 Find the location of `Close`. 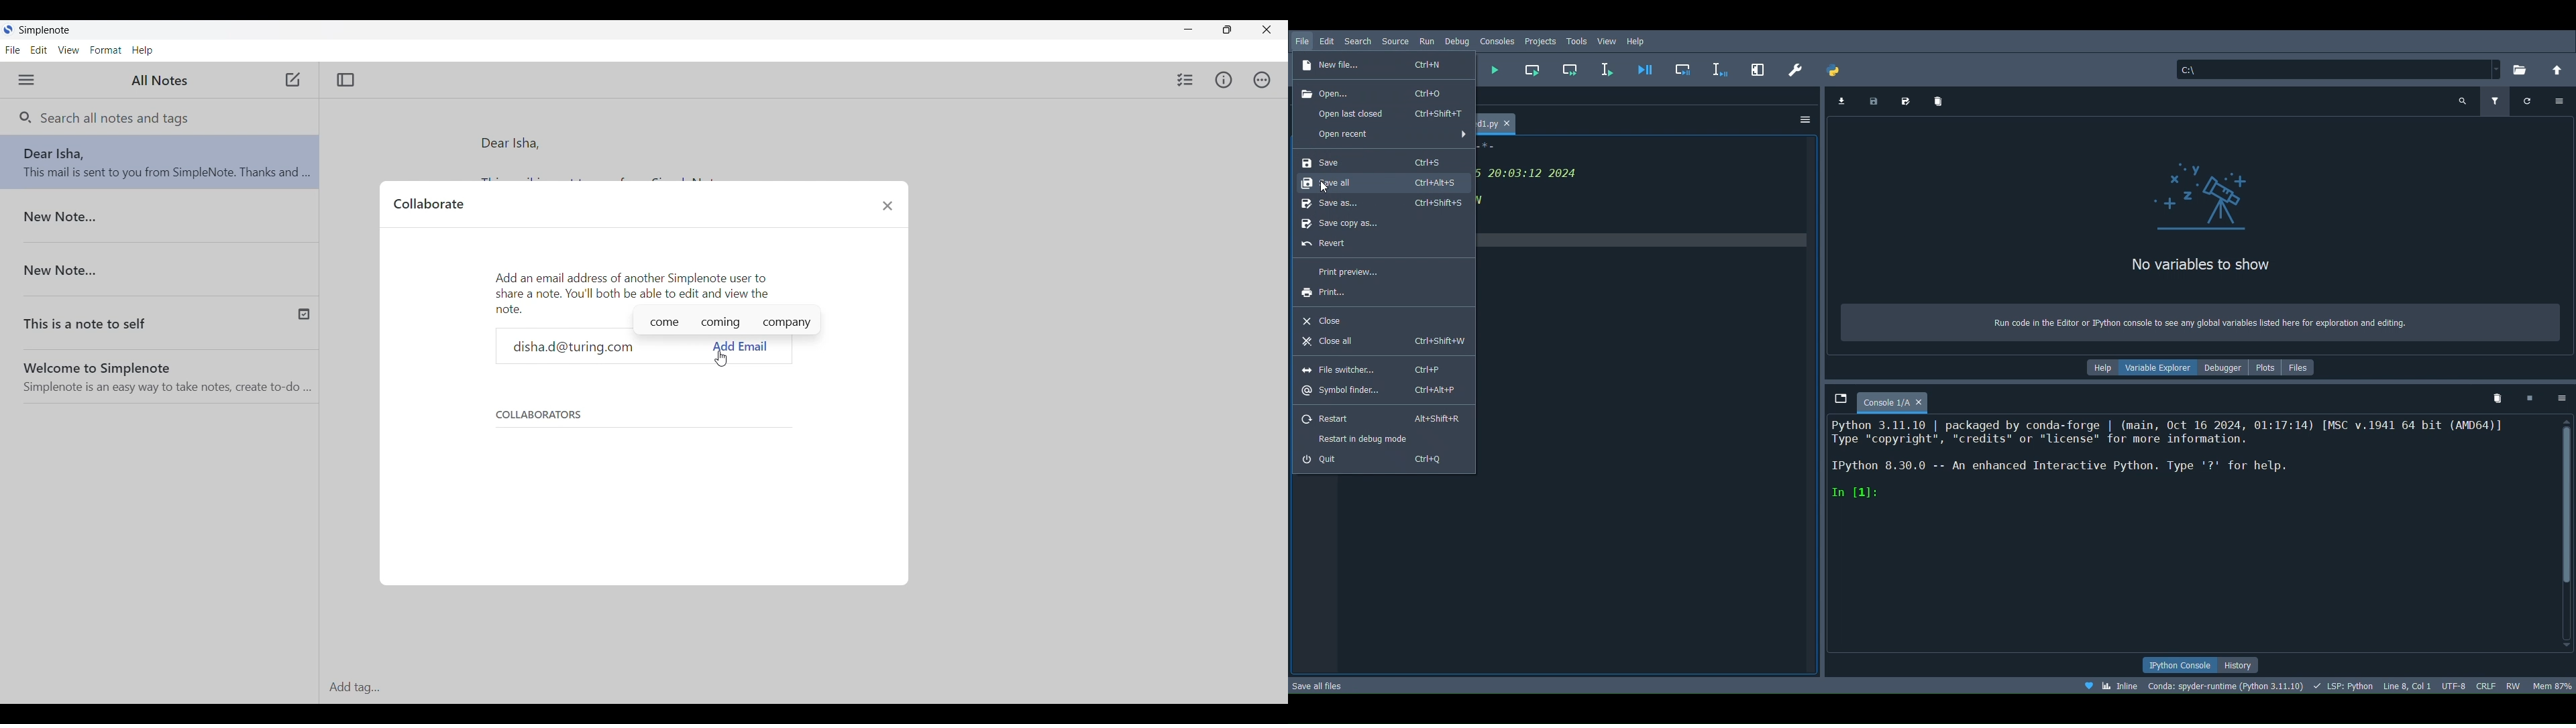

Close is located at coordinates (1372, 317).